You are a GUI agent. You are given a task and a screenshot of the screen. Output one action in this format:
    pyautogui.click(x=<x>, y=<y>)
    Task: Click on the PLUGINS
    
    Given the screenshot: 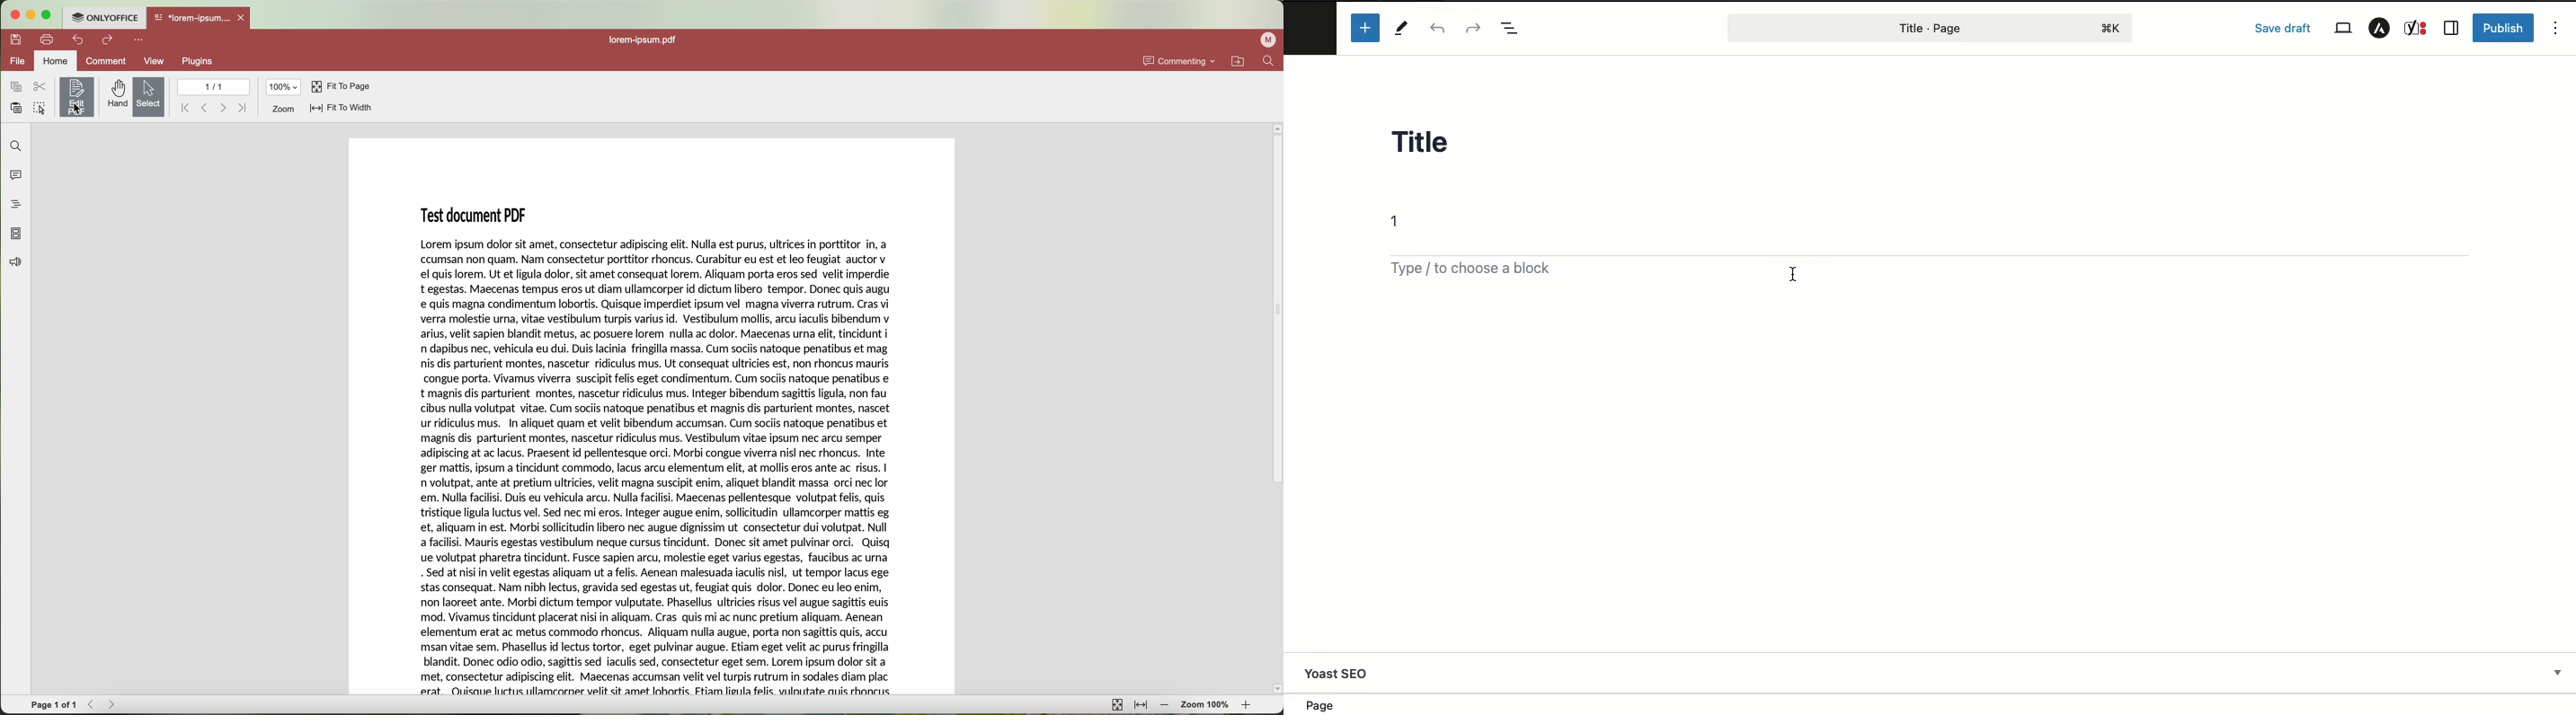 What is the action you would take?
    pyautogui.click(x=198, y=61)
    